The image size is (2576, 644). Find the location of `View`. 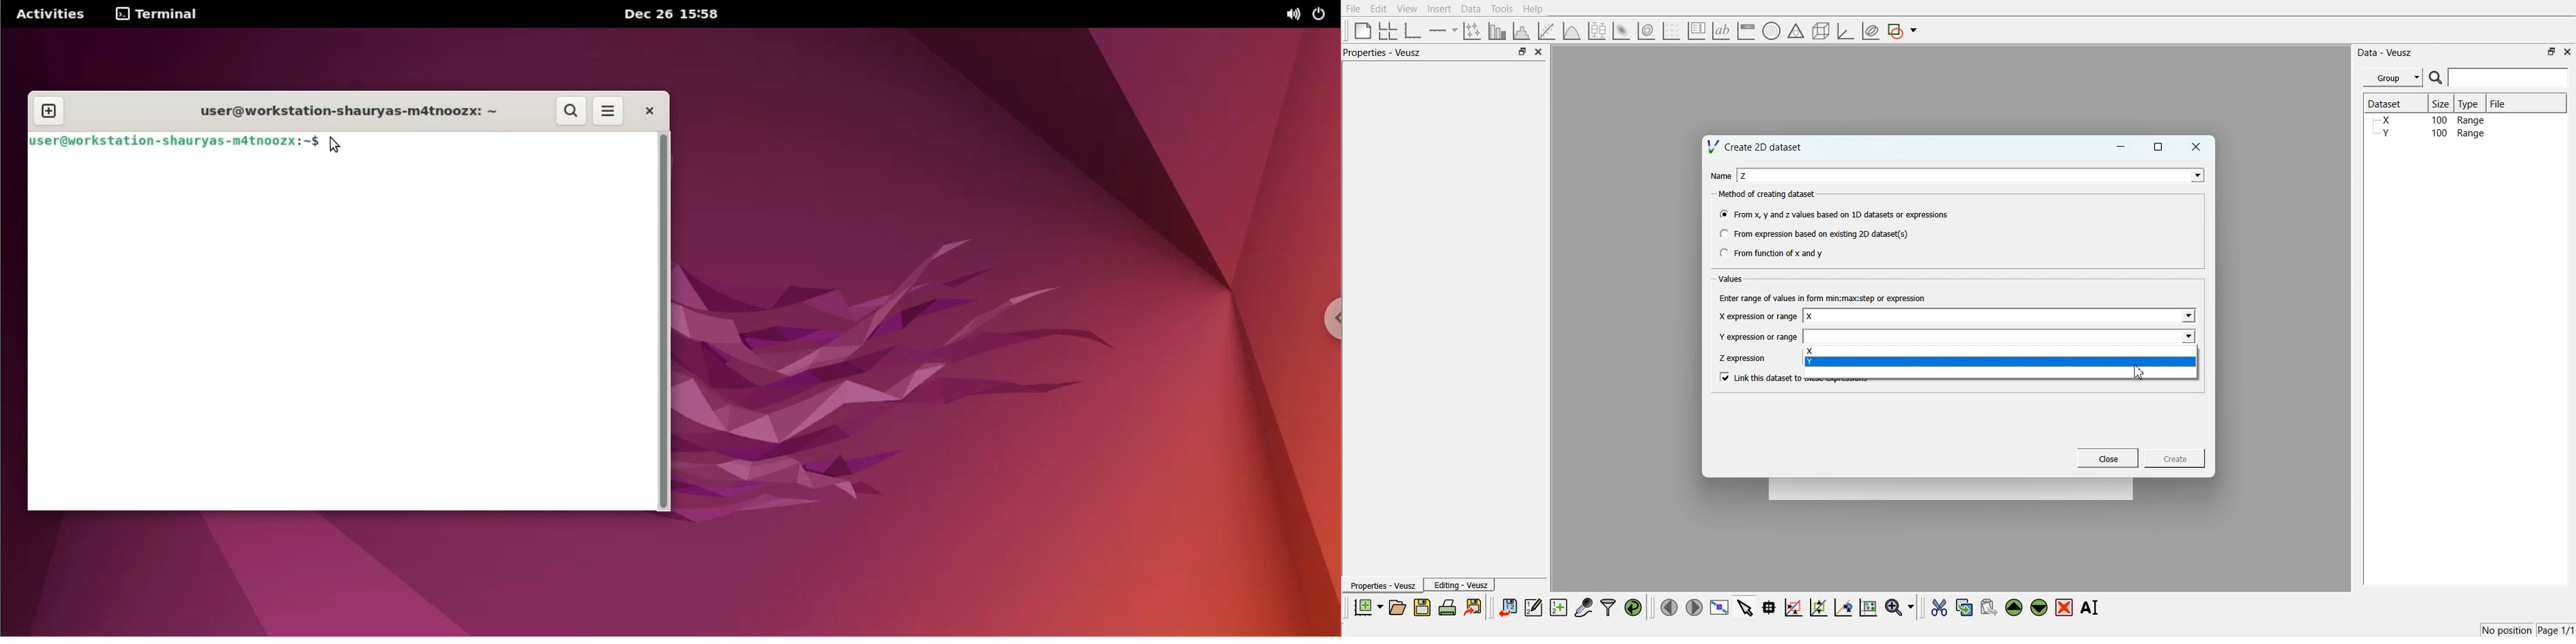

View is located at coordinates (1407, 9).